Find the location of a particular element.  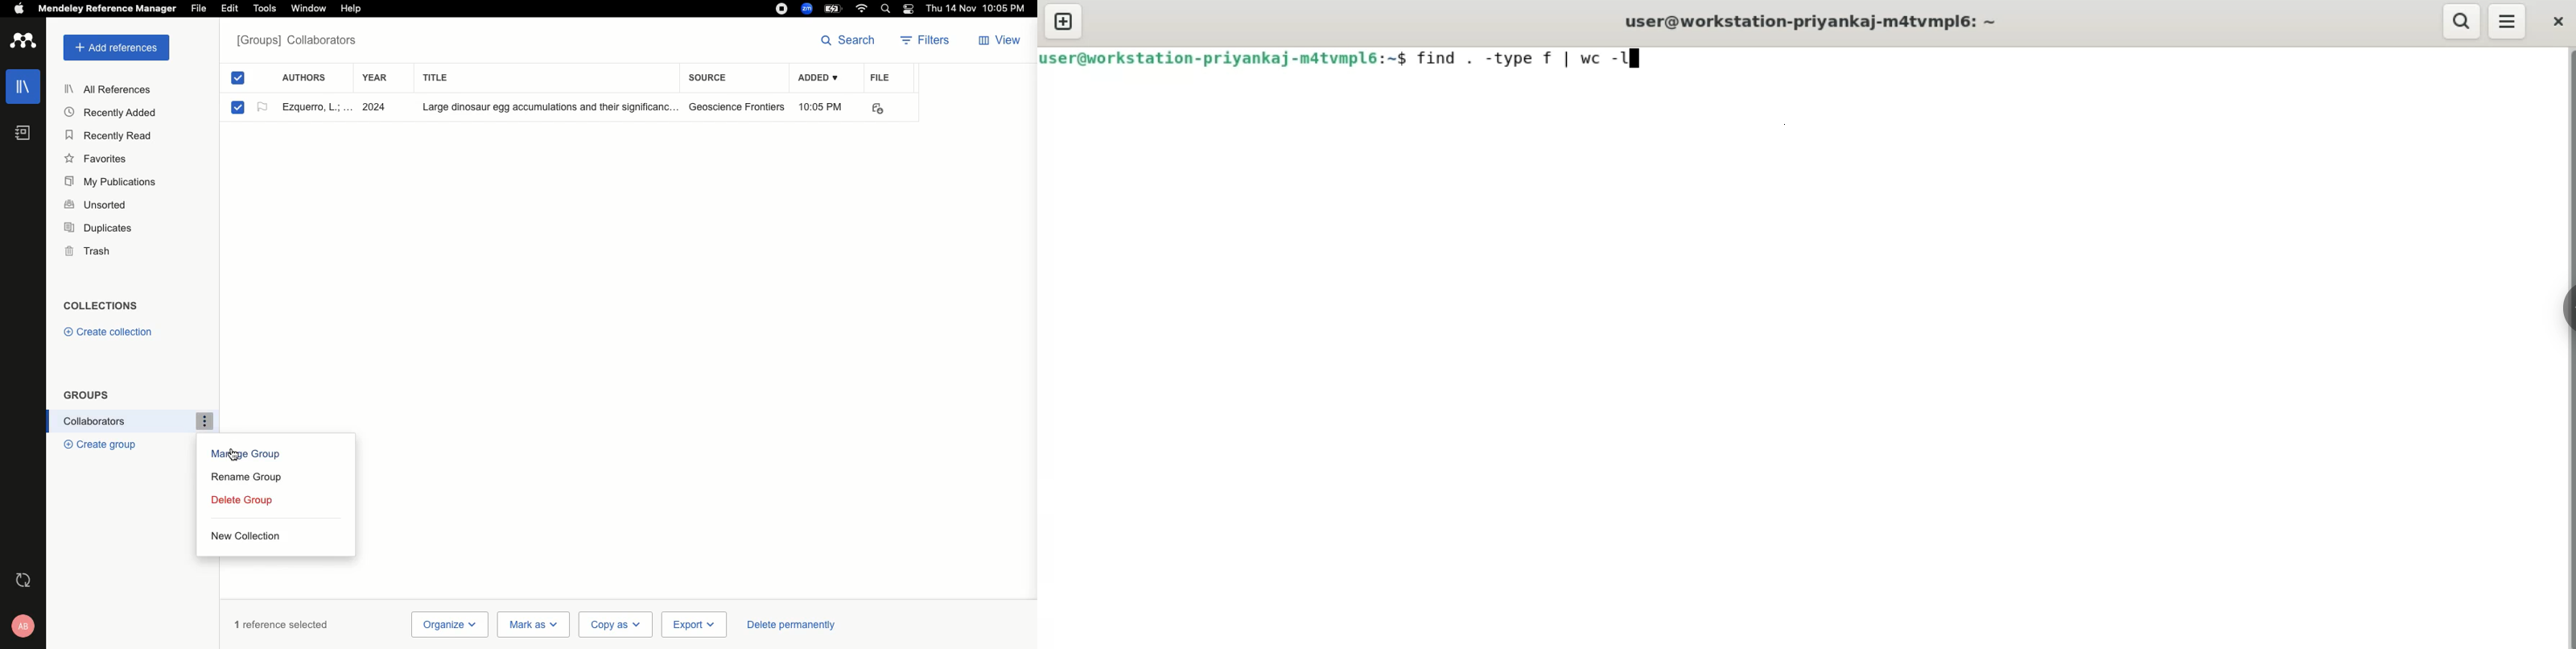

PDF is located at coordinates (888, 109).